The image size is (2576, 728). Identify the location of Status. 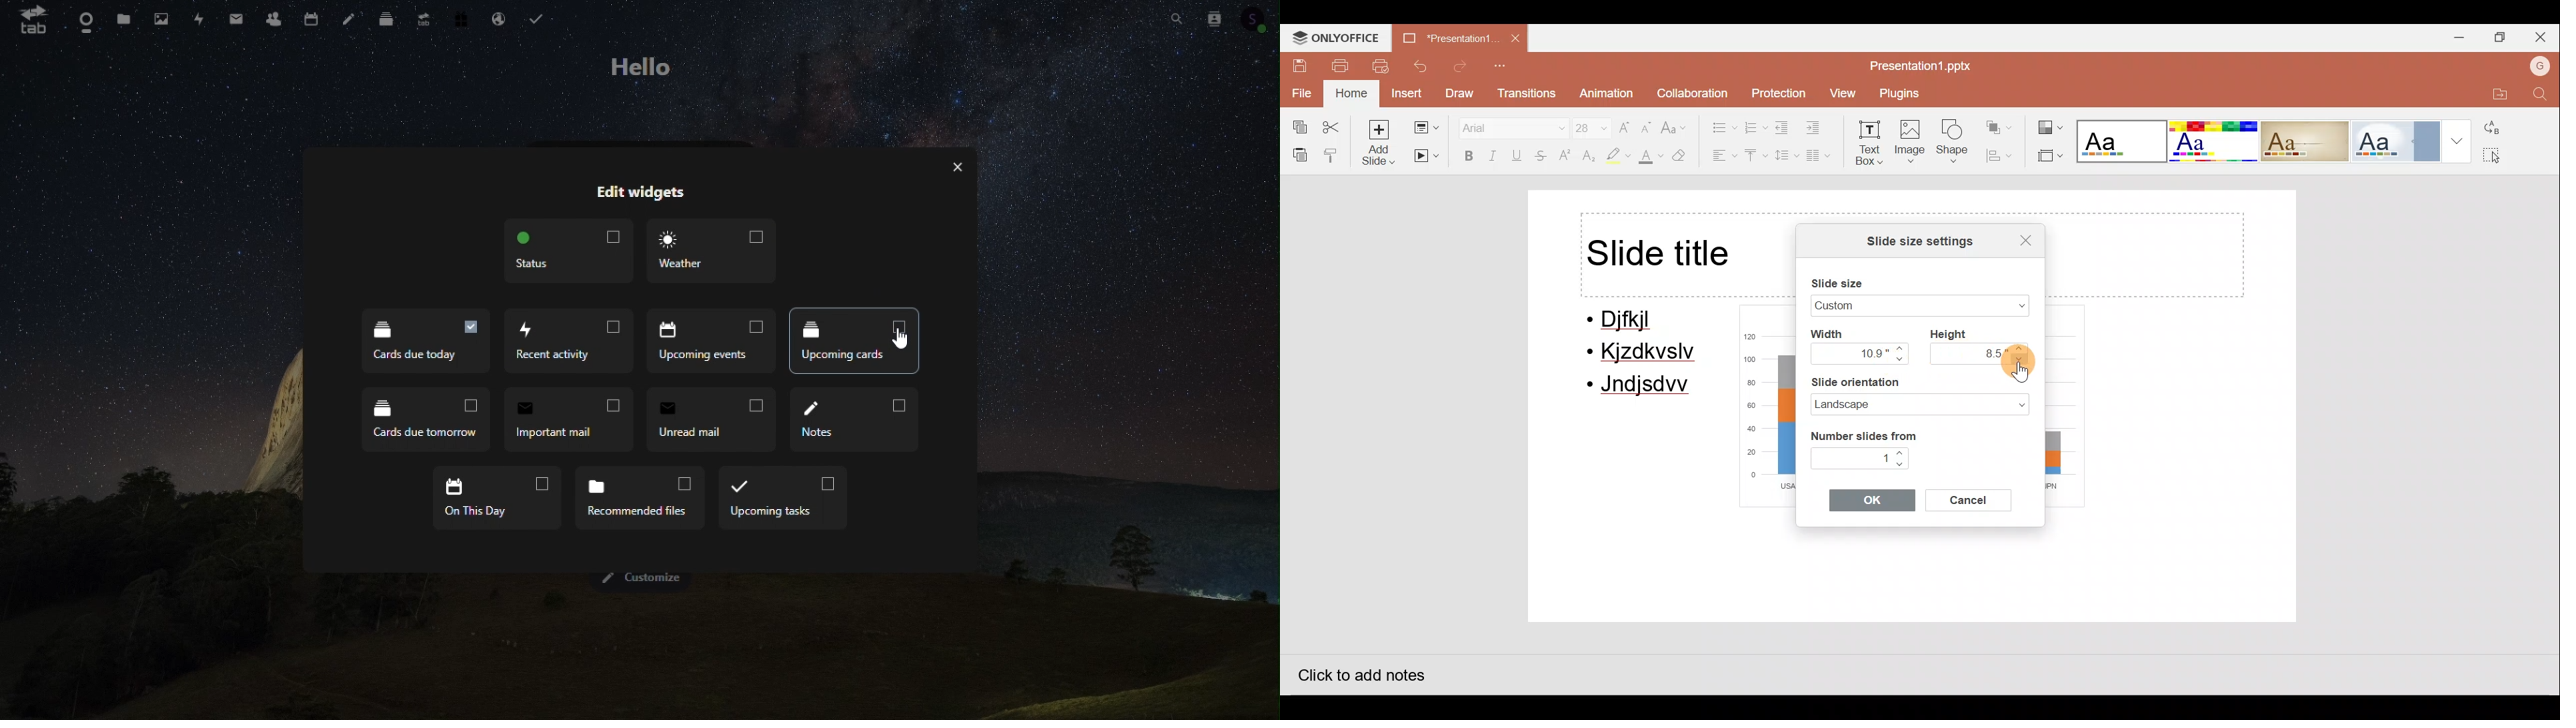
(565, 250).